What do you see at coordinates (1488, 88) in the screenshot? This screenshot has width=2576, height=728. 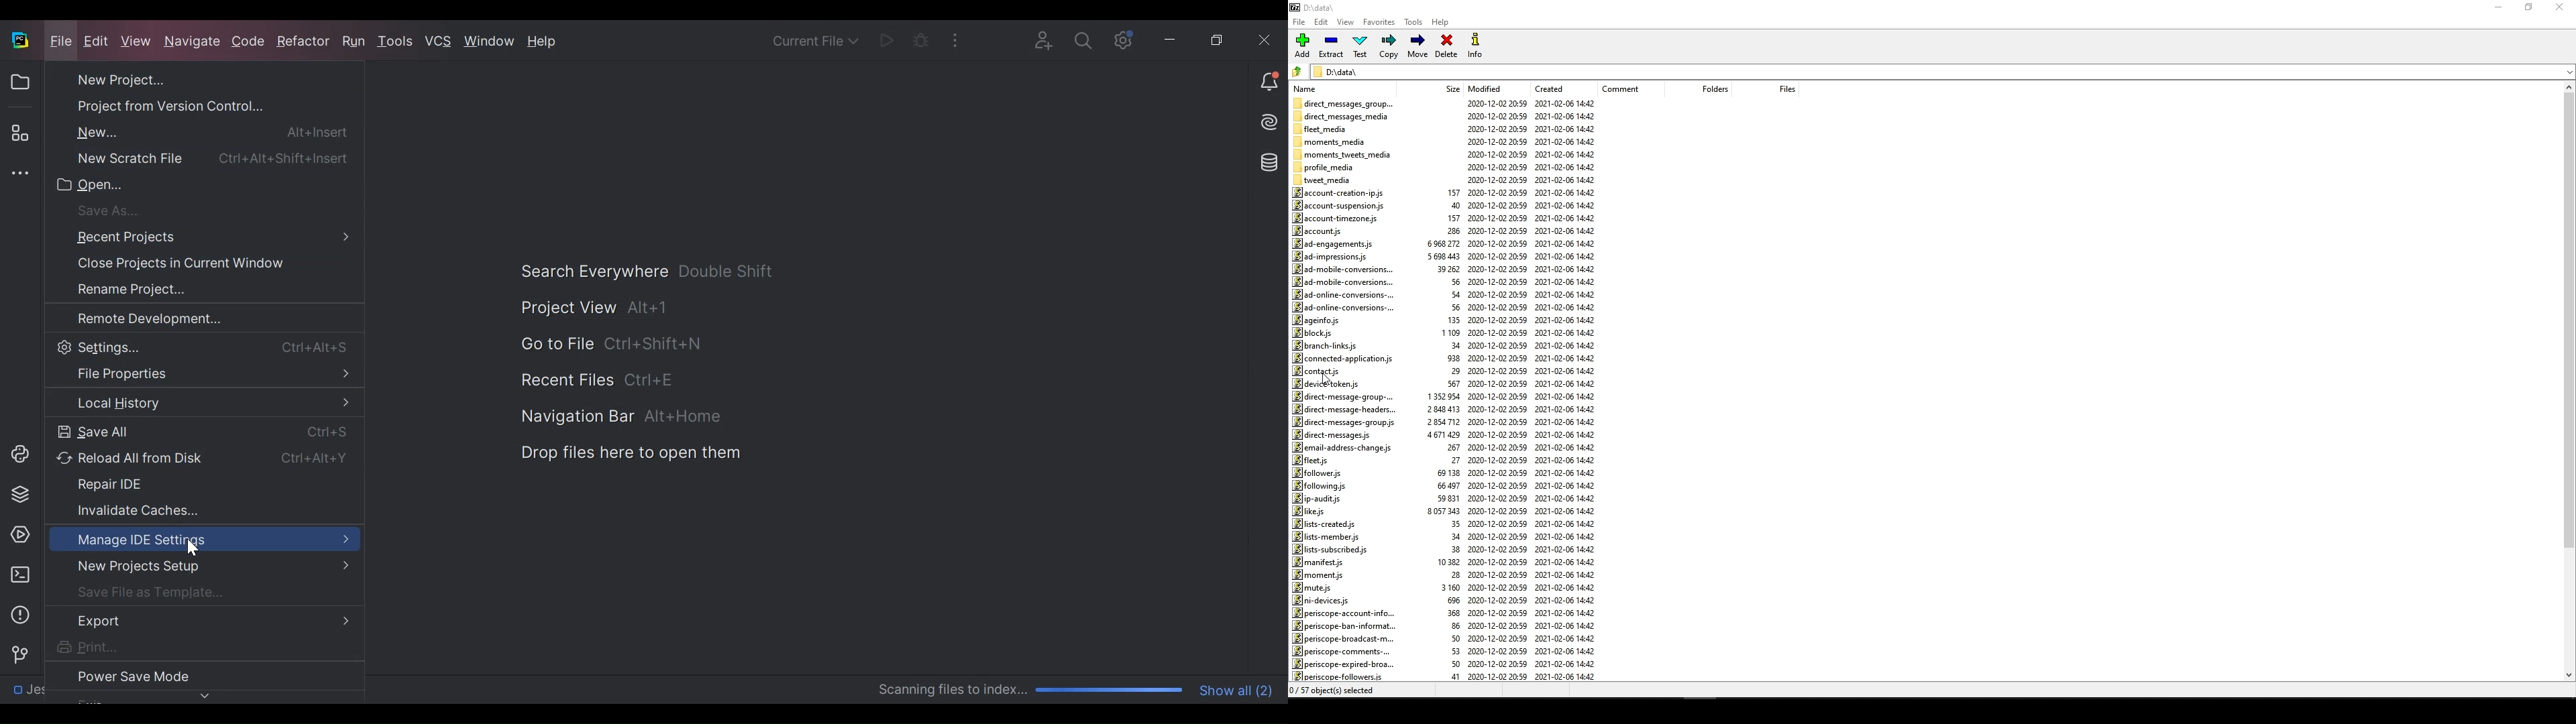 I see `Modified` at bounding box center [1488, 88].